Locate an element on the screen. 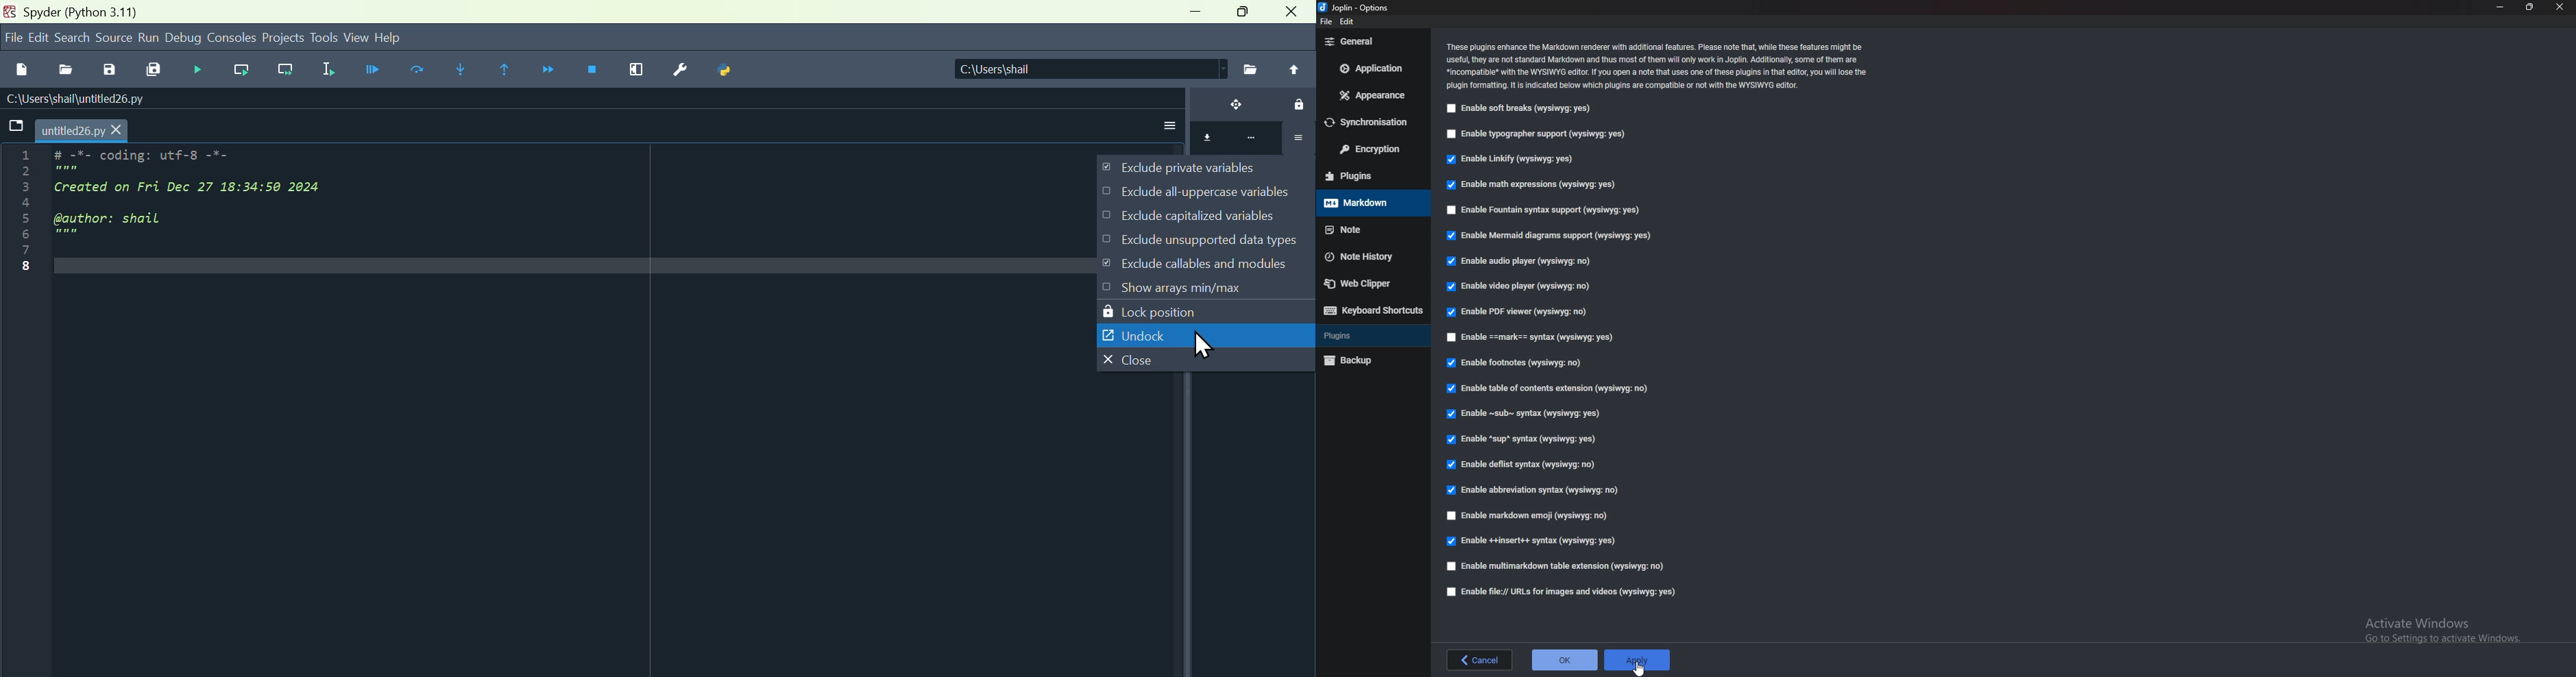 This screenshot has height=700, width=2576. enable file urls for images and videos is located at coordinates (1562, 592).